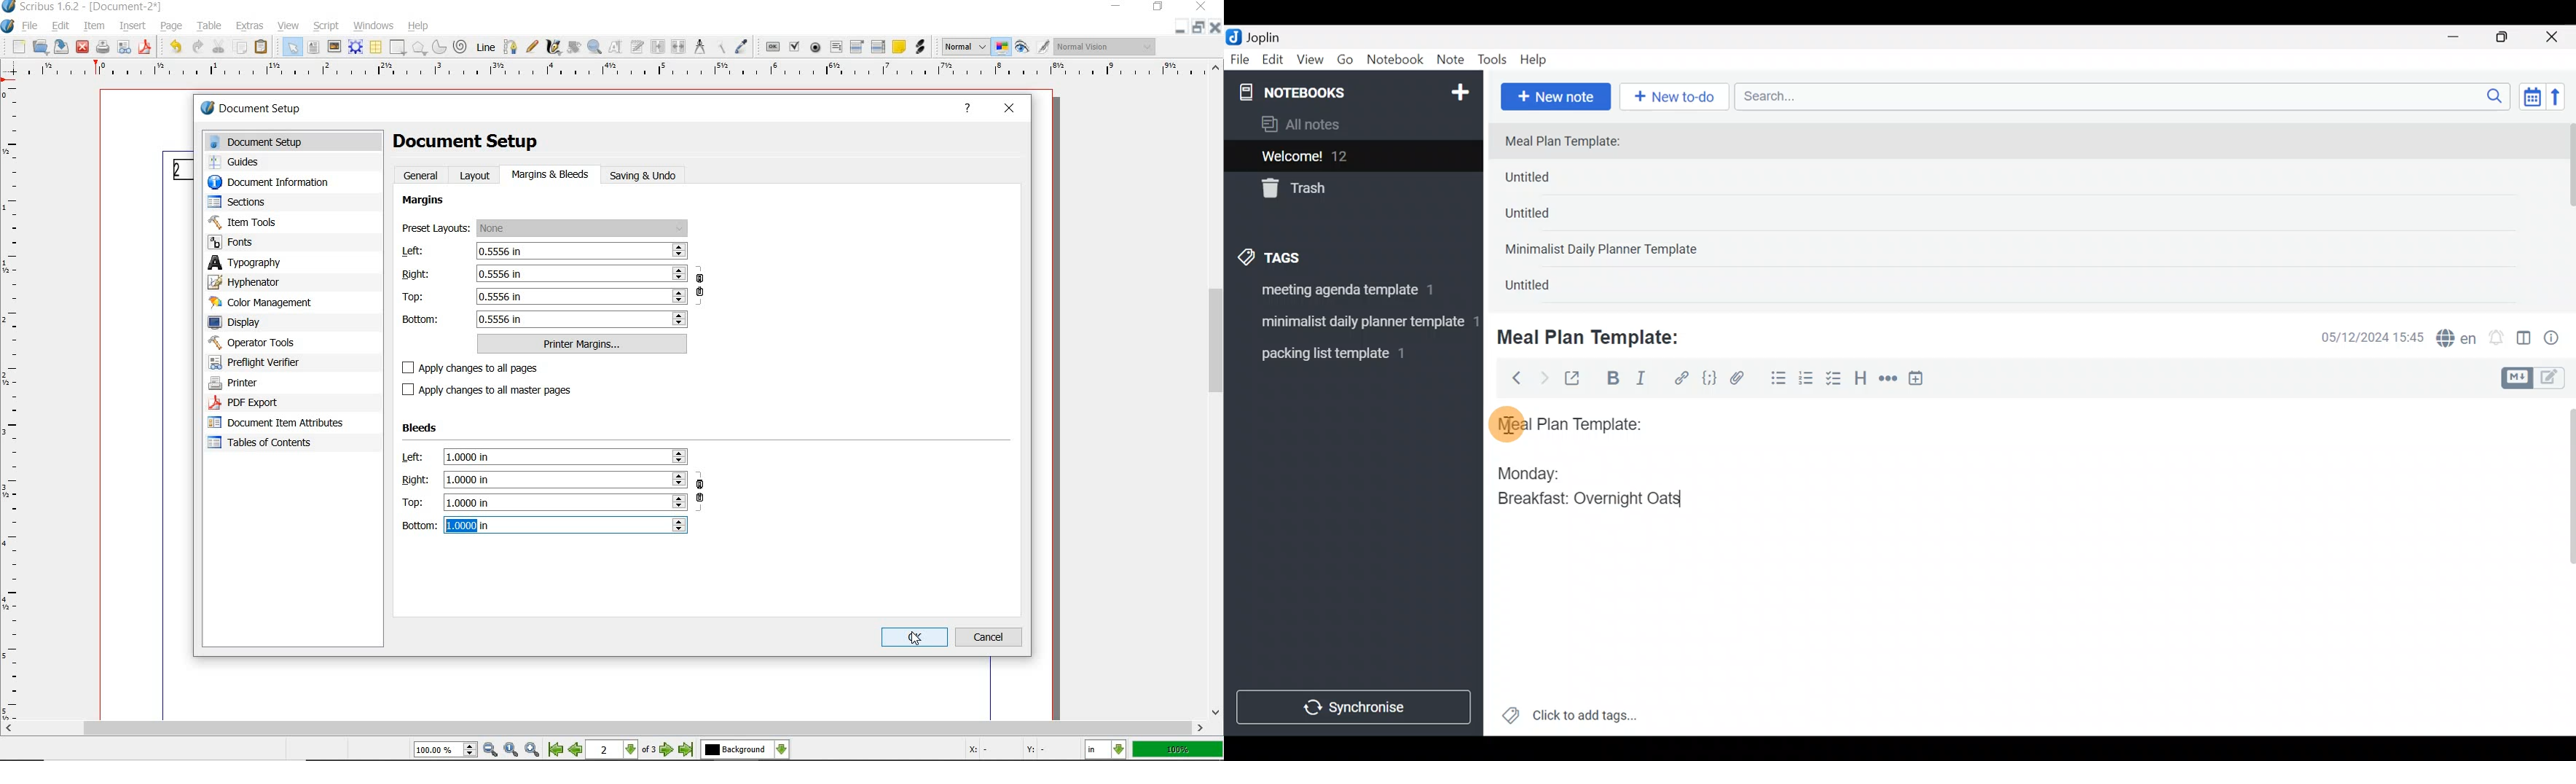 The width and height of the screenshot is (2576, 784). I want to click on saving & undo, so click(651, 176).